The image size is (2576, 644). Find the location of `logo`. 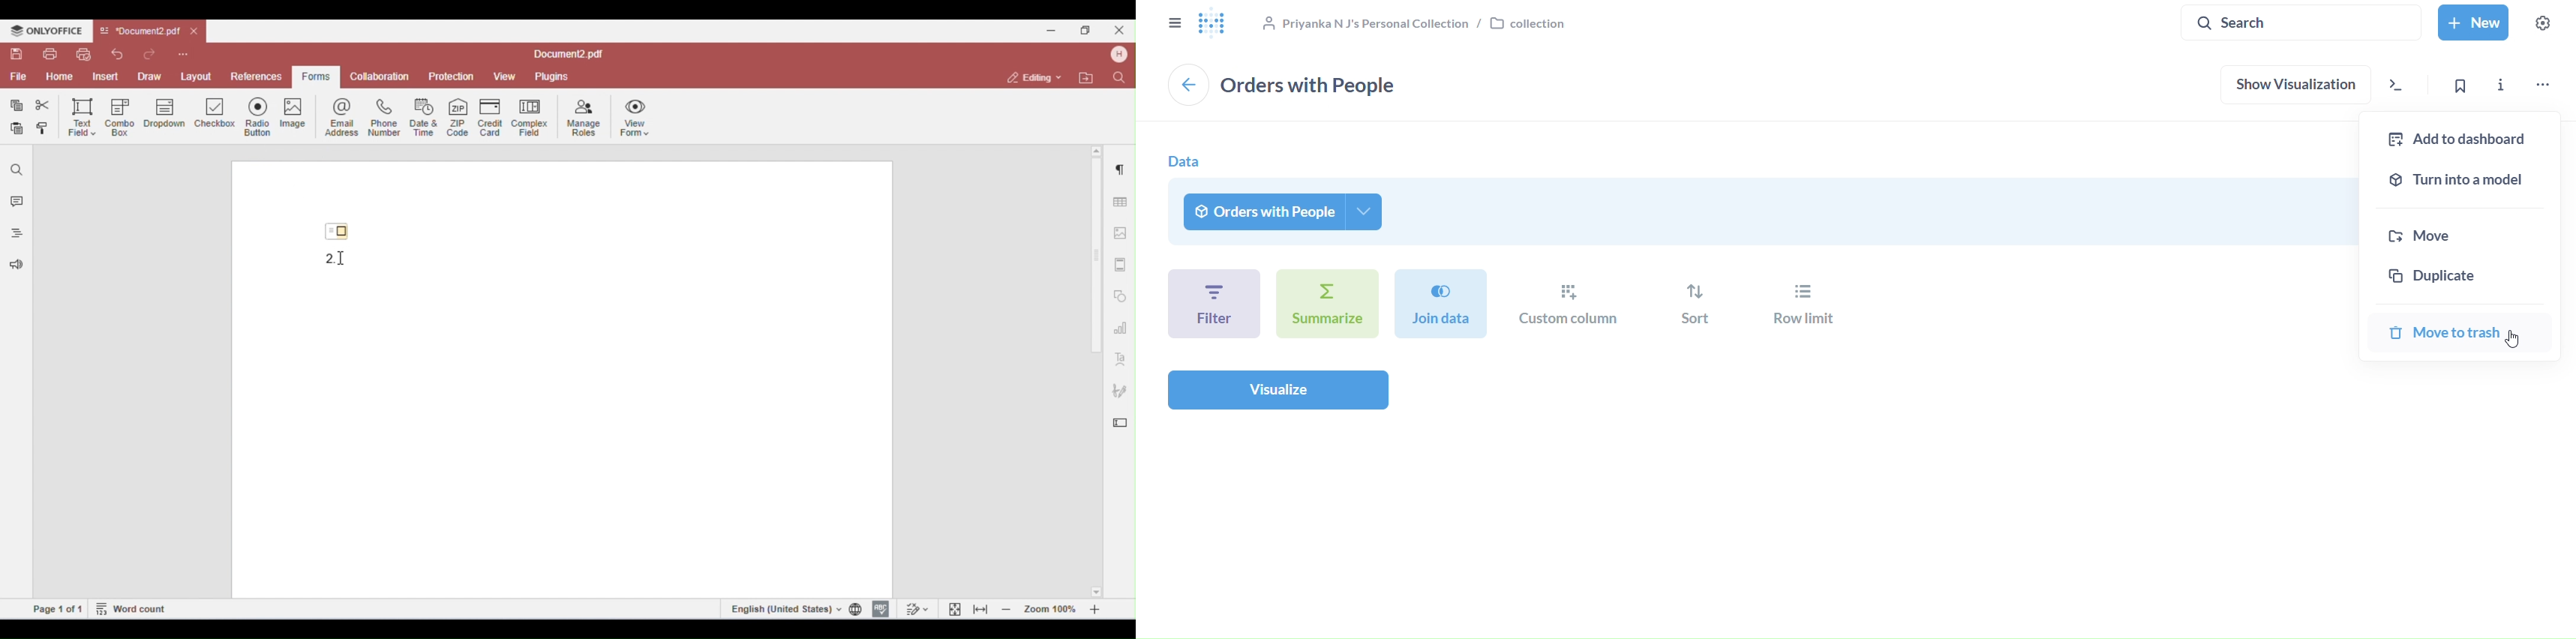

logo is located at coordinates (1217, 26).